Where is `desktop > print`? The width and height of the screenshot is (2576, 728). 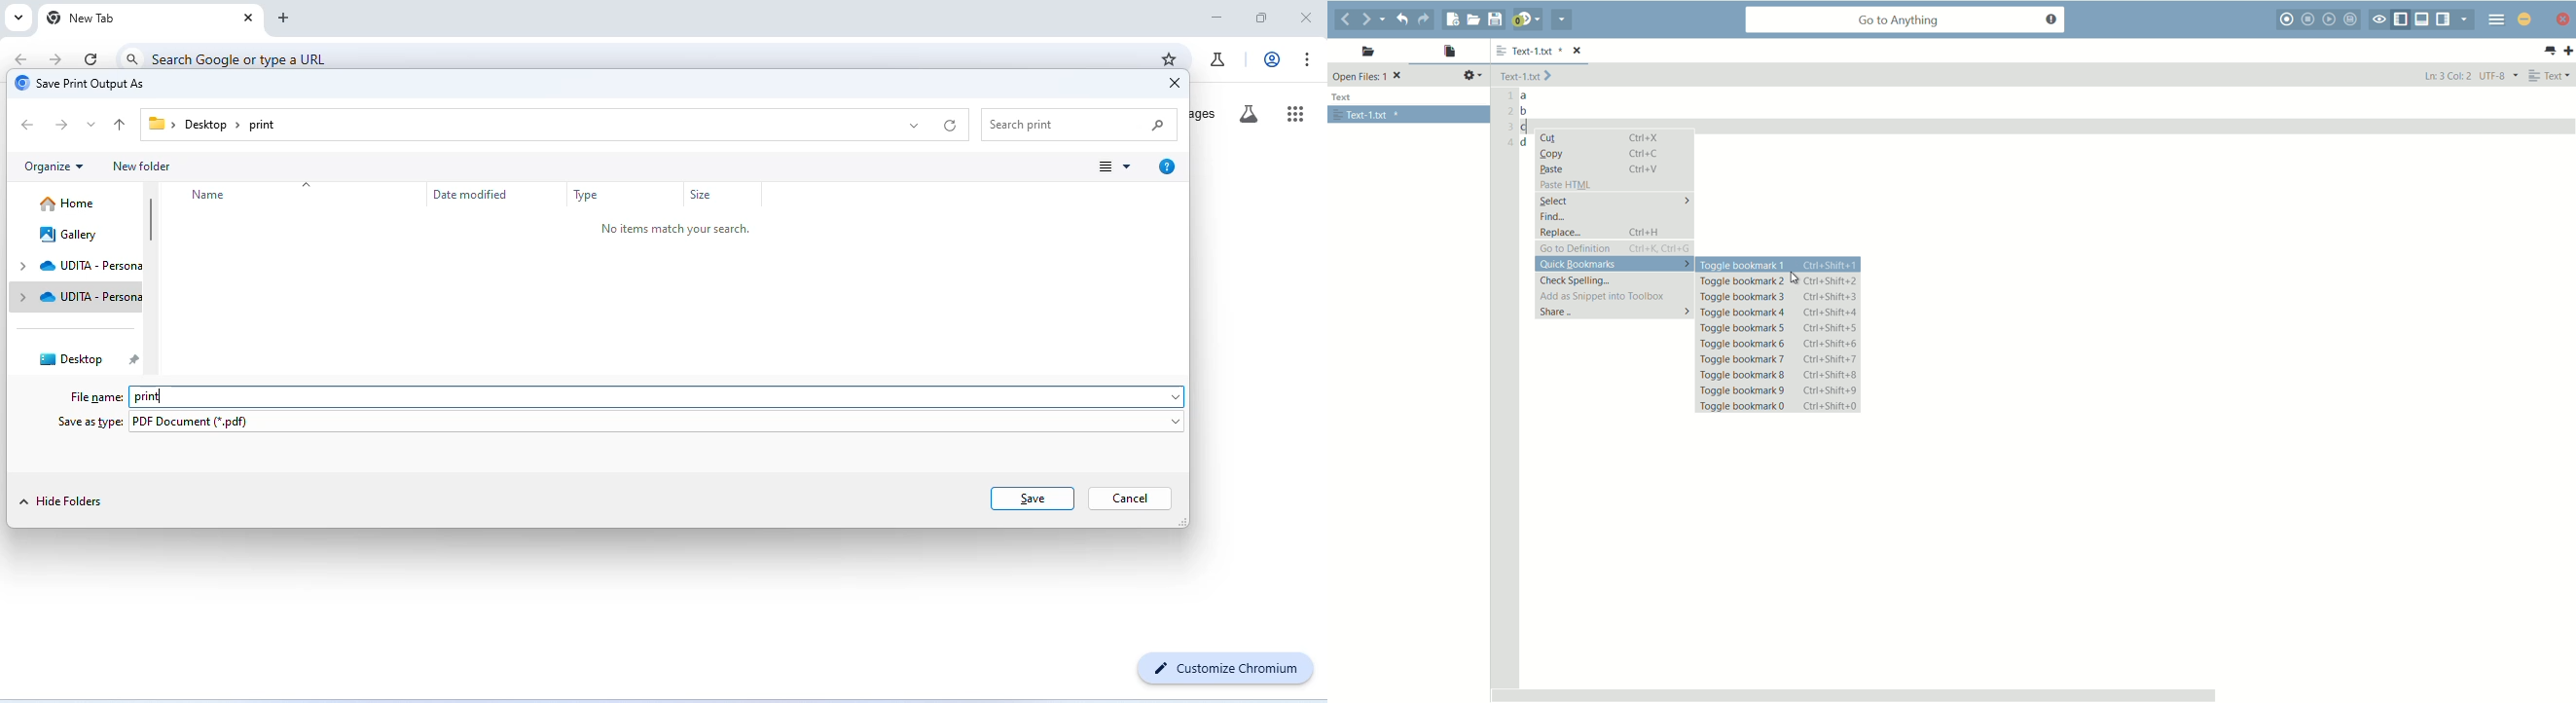
desktop > print is located at coordinates (214, 124).